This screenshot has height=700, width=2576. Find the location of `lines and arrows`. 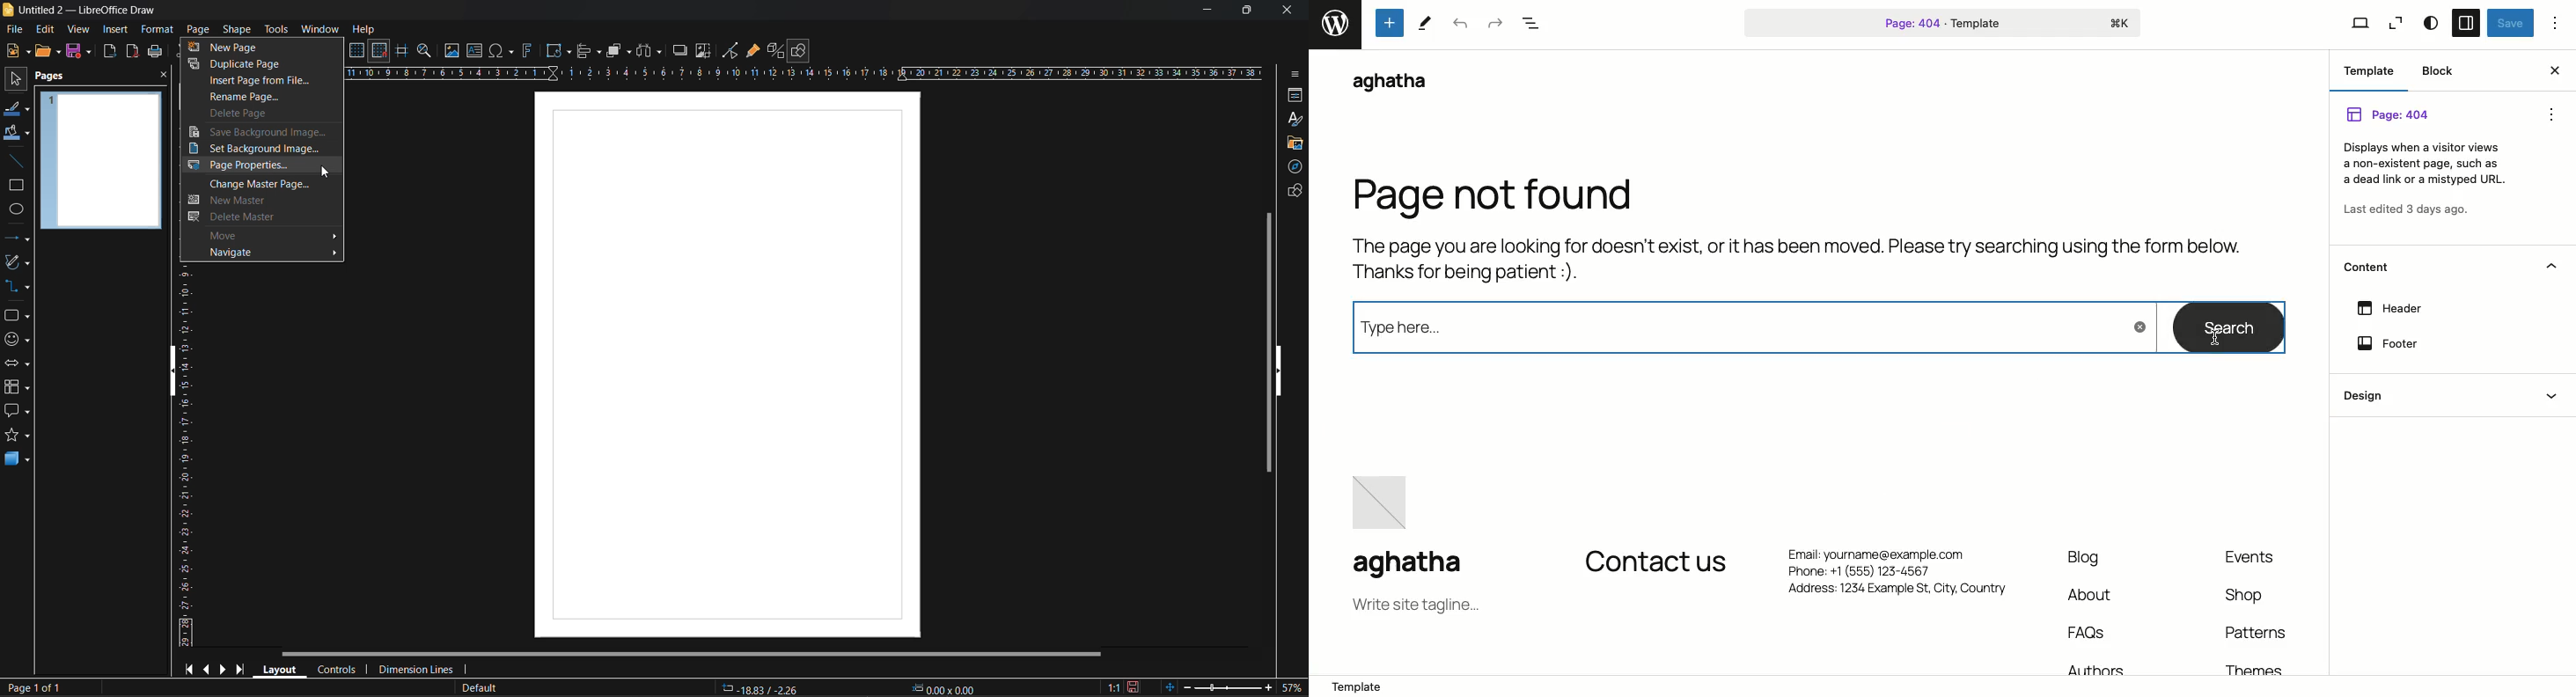

lines and arrows is located at coordinates (17, 239).